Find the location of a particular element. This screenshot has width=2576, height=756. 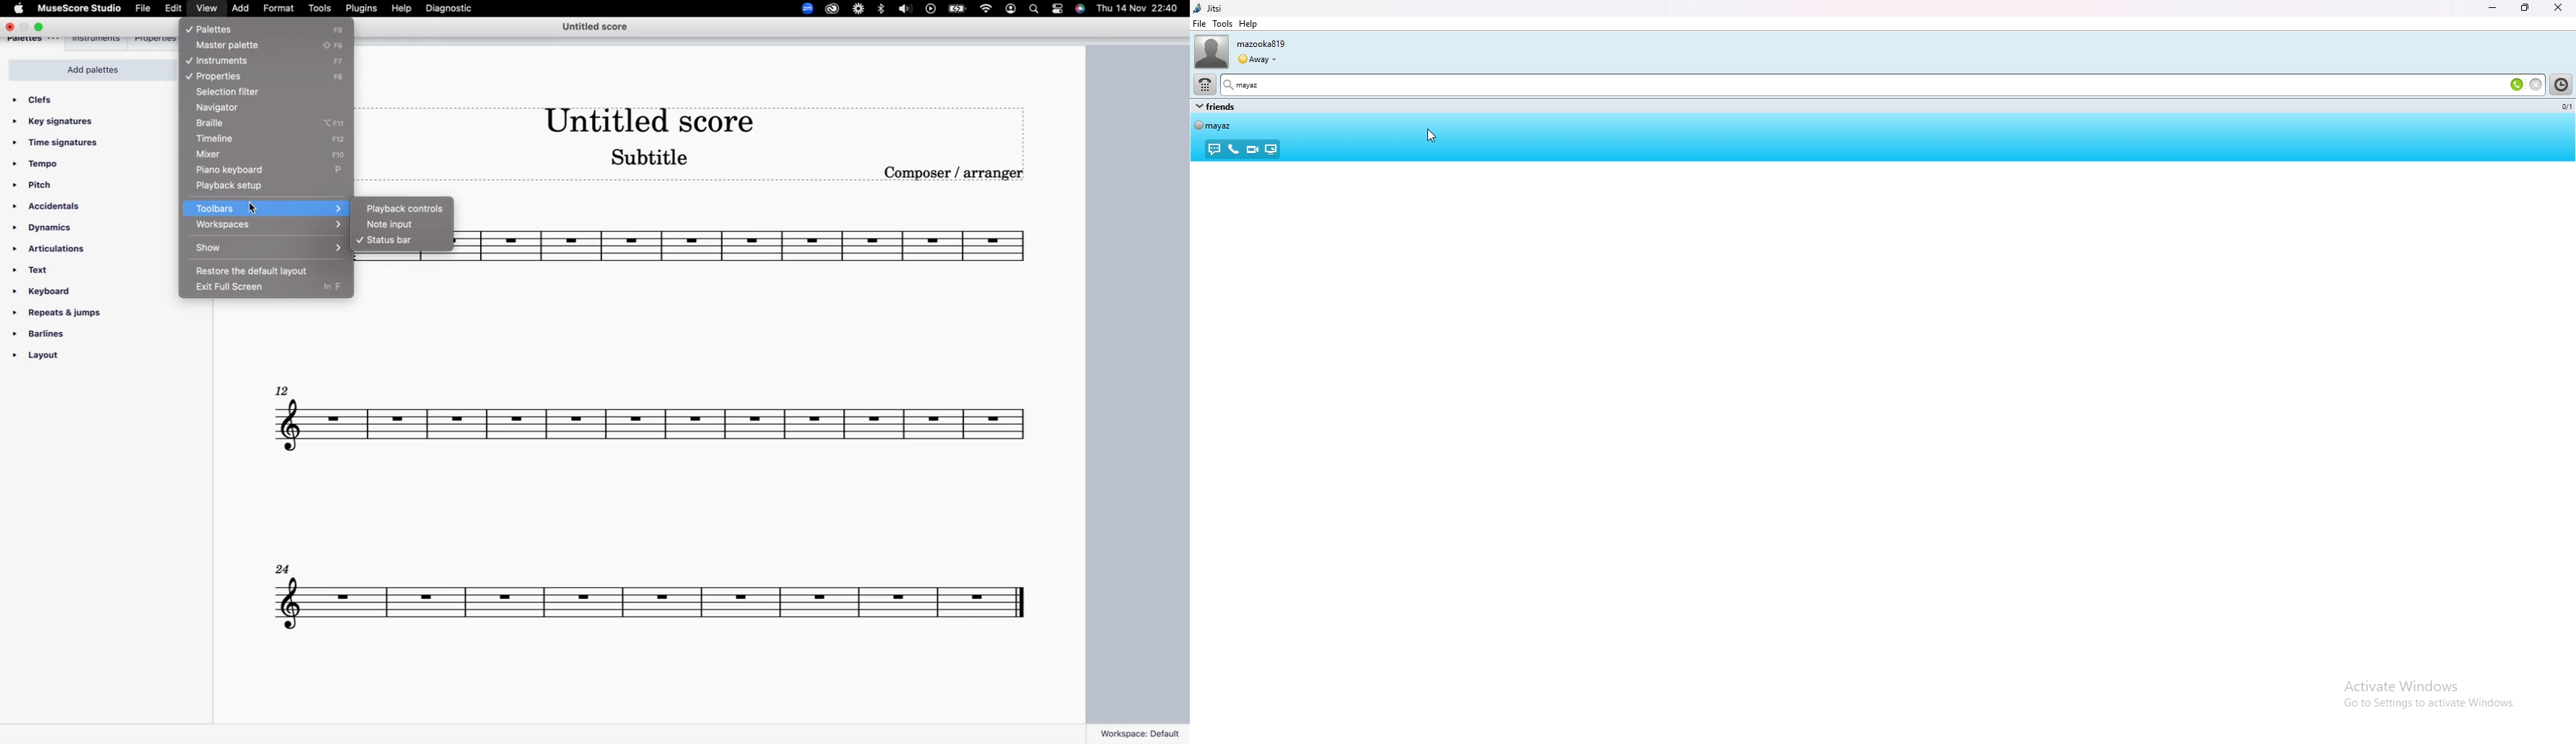

add is located at coordinates (241, 9).